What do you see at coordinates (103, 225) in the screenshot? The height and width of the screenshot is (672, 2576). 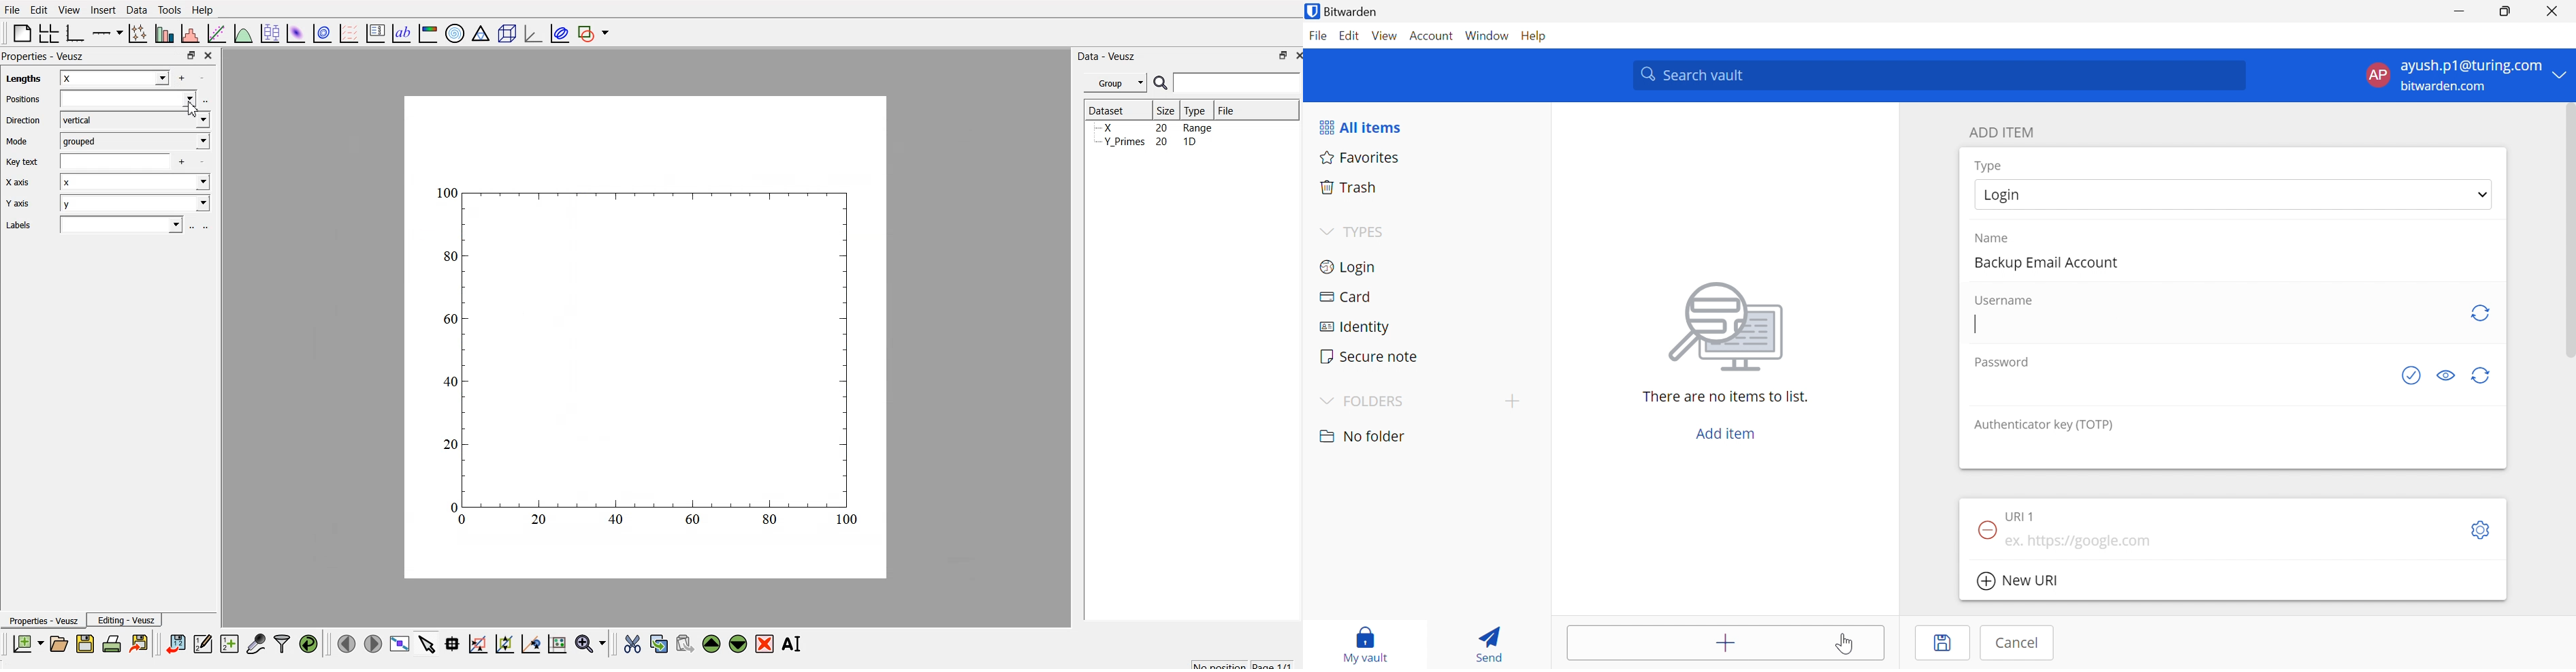 I see `Labels` at bounding box center [103, 225].